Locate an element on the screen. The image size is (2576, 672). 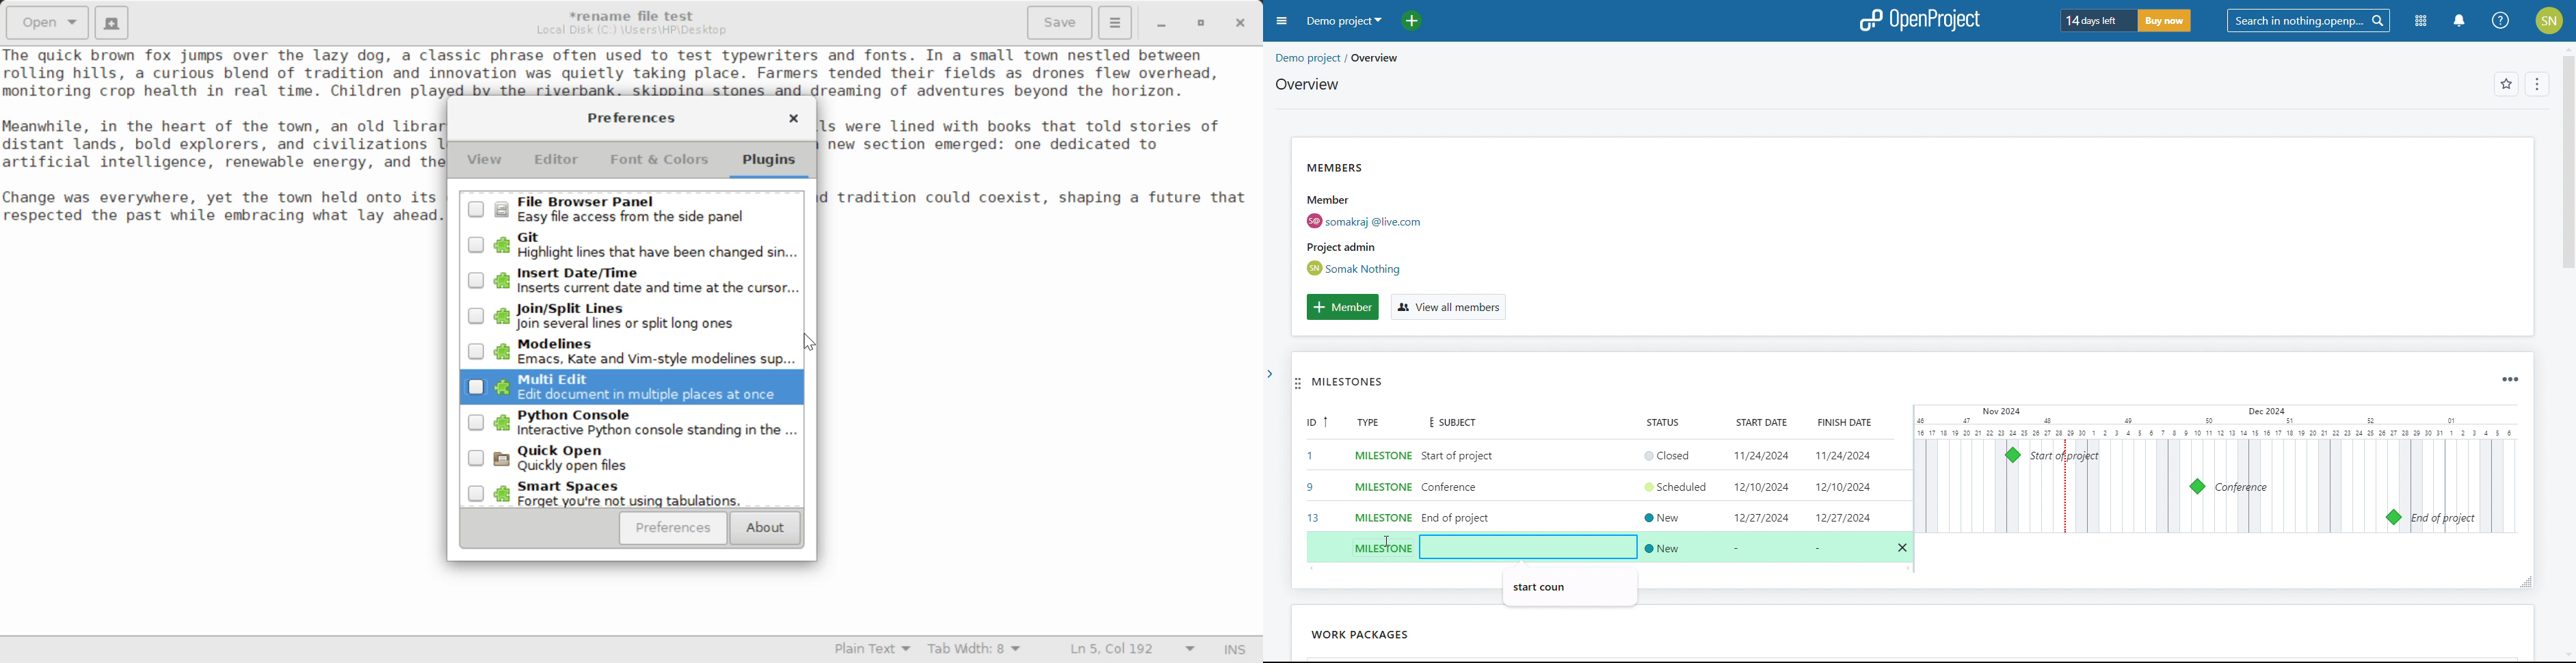
view all members is located at coordinates (1447, 308).